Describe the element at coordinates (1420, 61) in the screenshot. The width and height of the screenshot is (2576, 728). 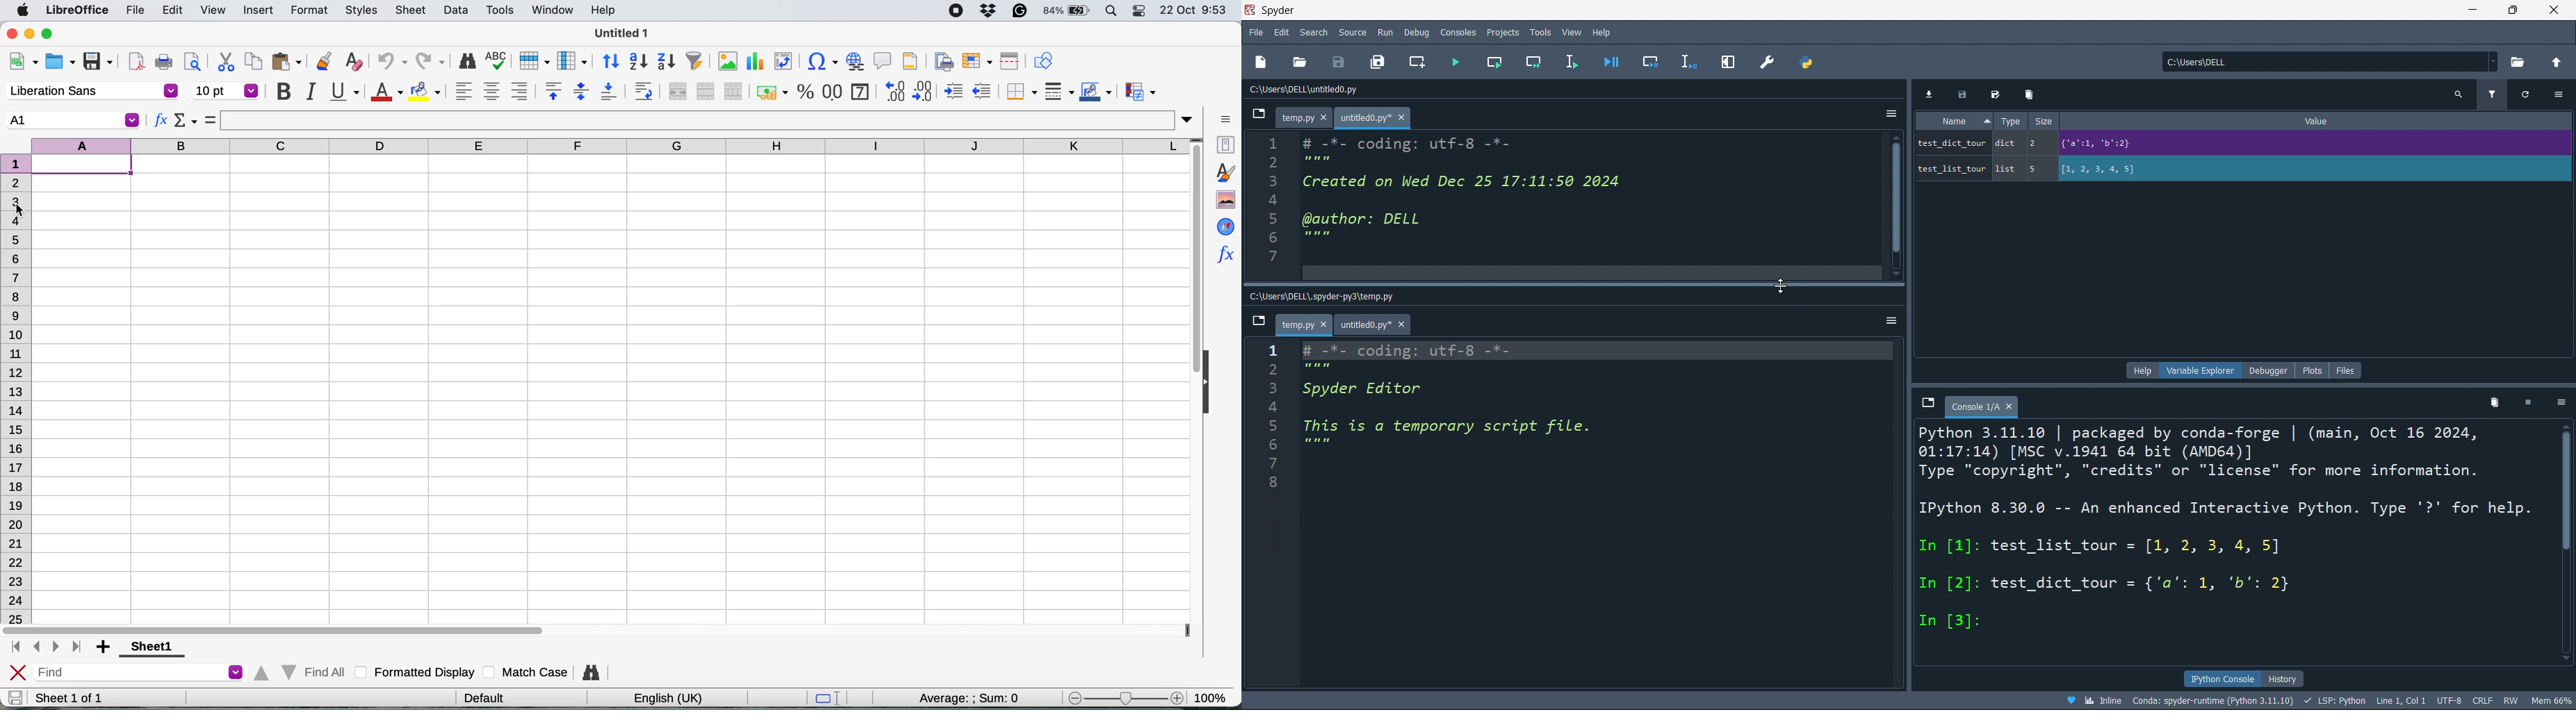
I see `create new cell` at that location.